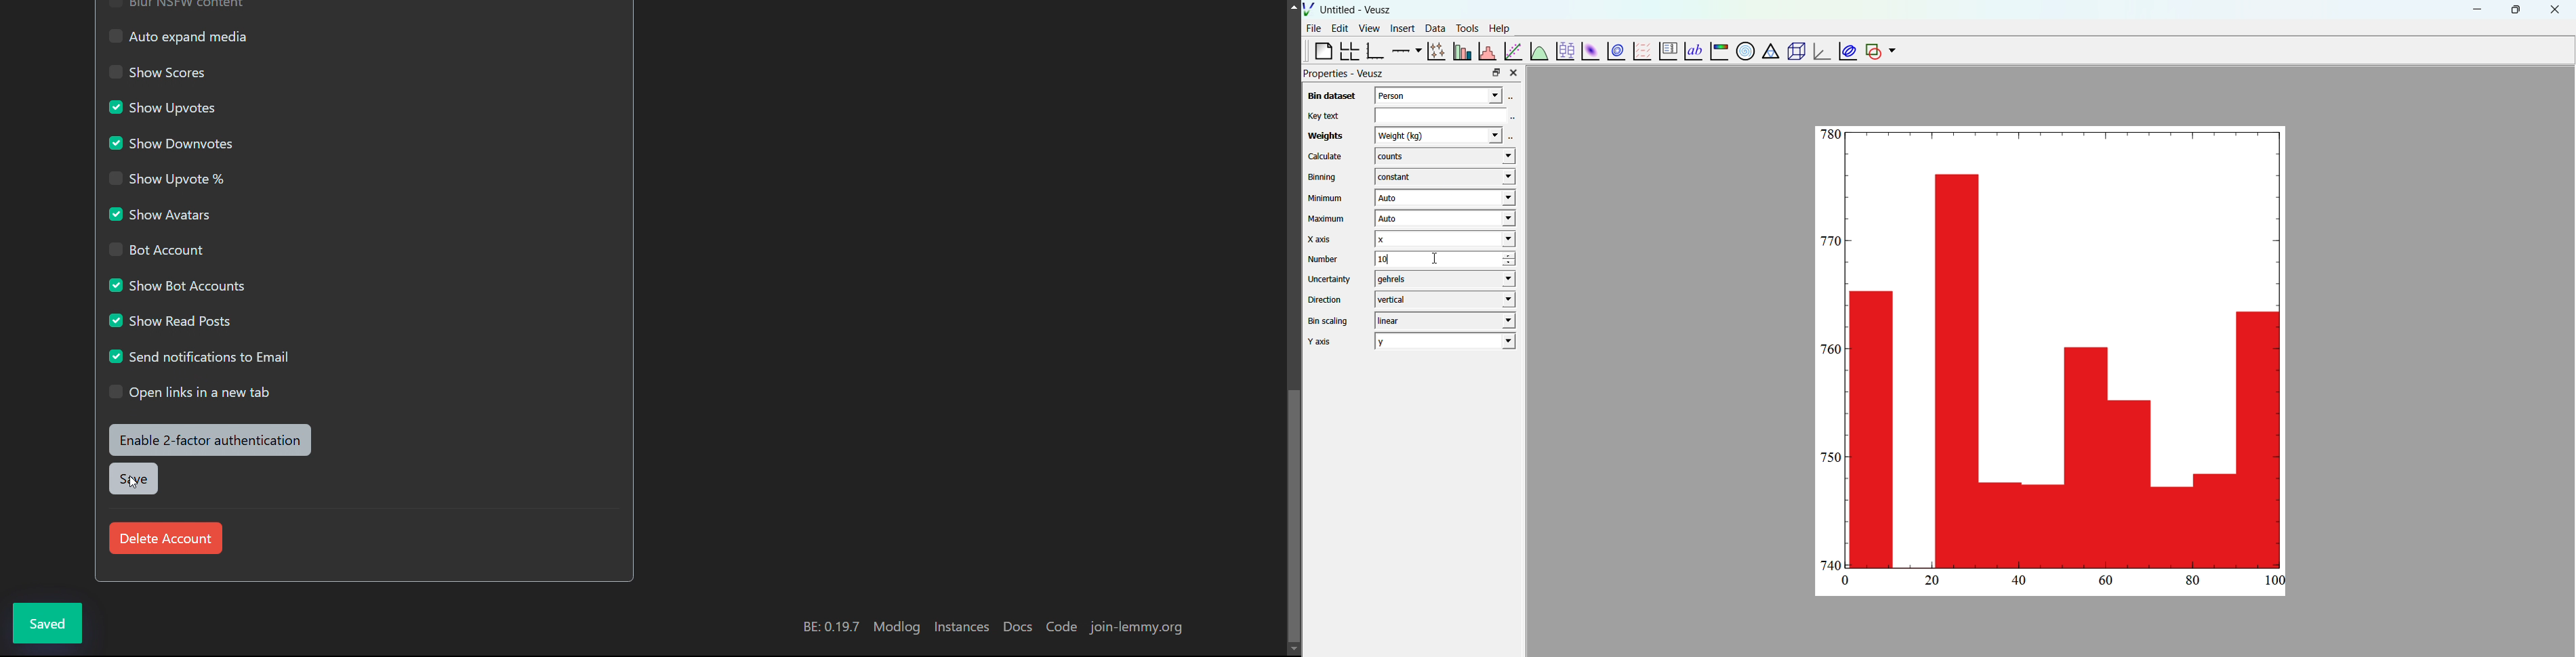 The height and width of the screenshot is (672, 2576). Describe the element at coordinates (1461, 51) in the screenshot. I see `plot bar chats` at that location.